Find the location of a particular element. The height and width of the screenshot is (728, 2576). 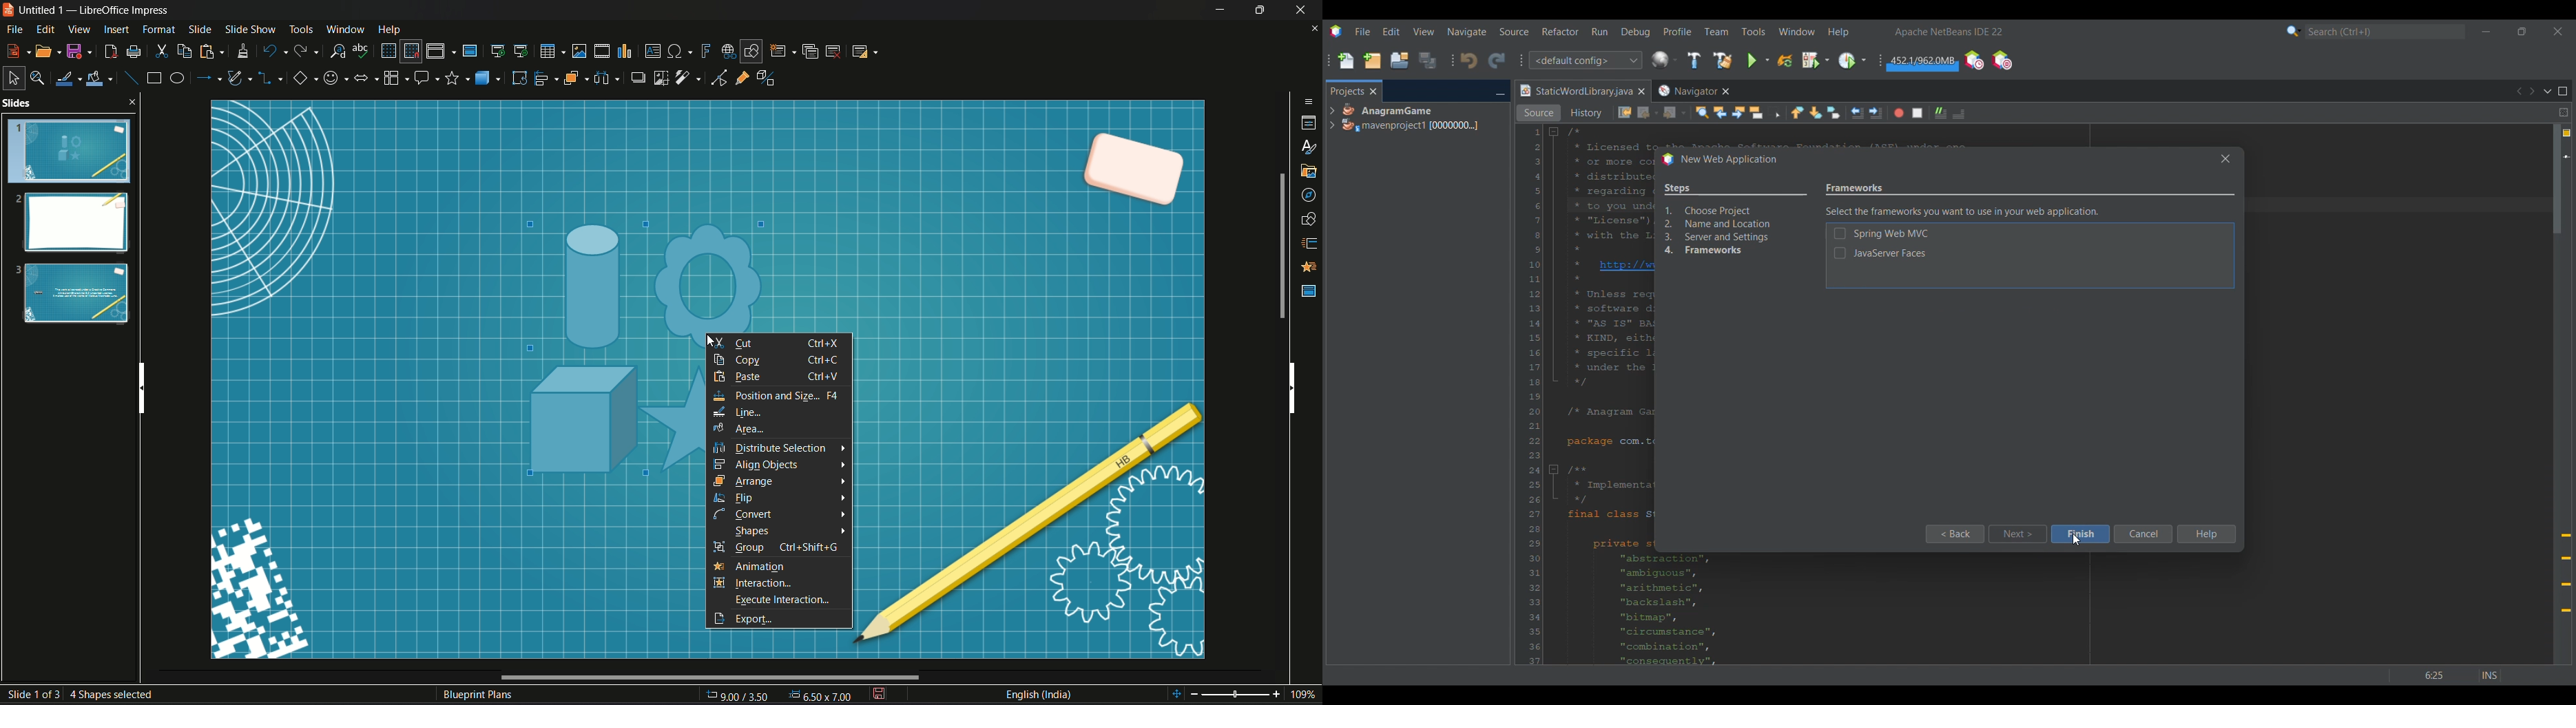

crop image is located at coordinates (662, 77).